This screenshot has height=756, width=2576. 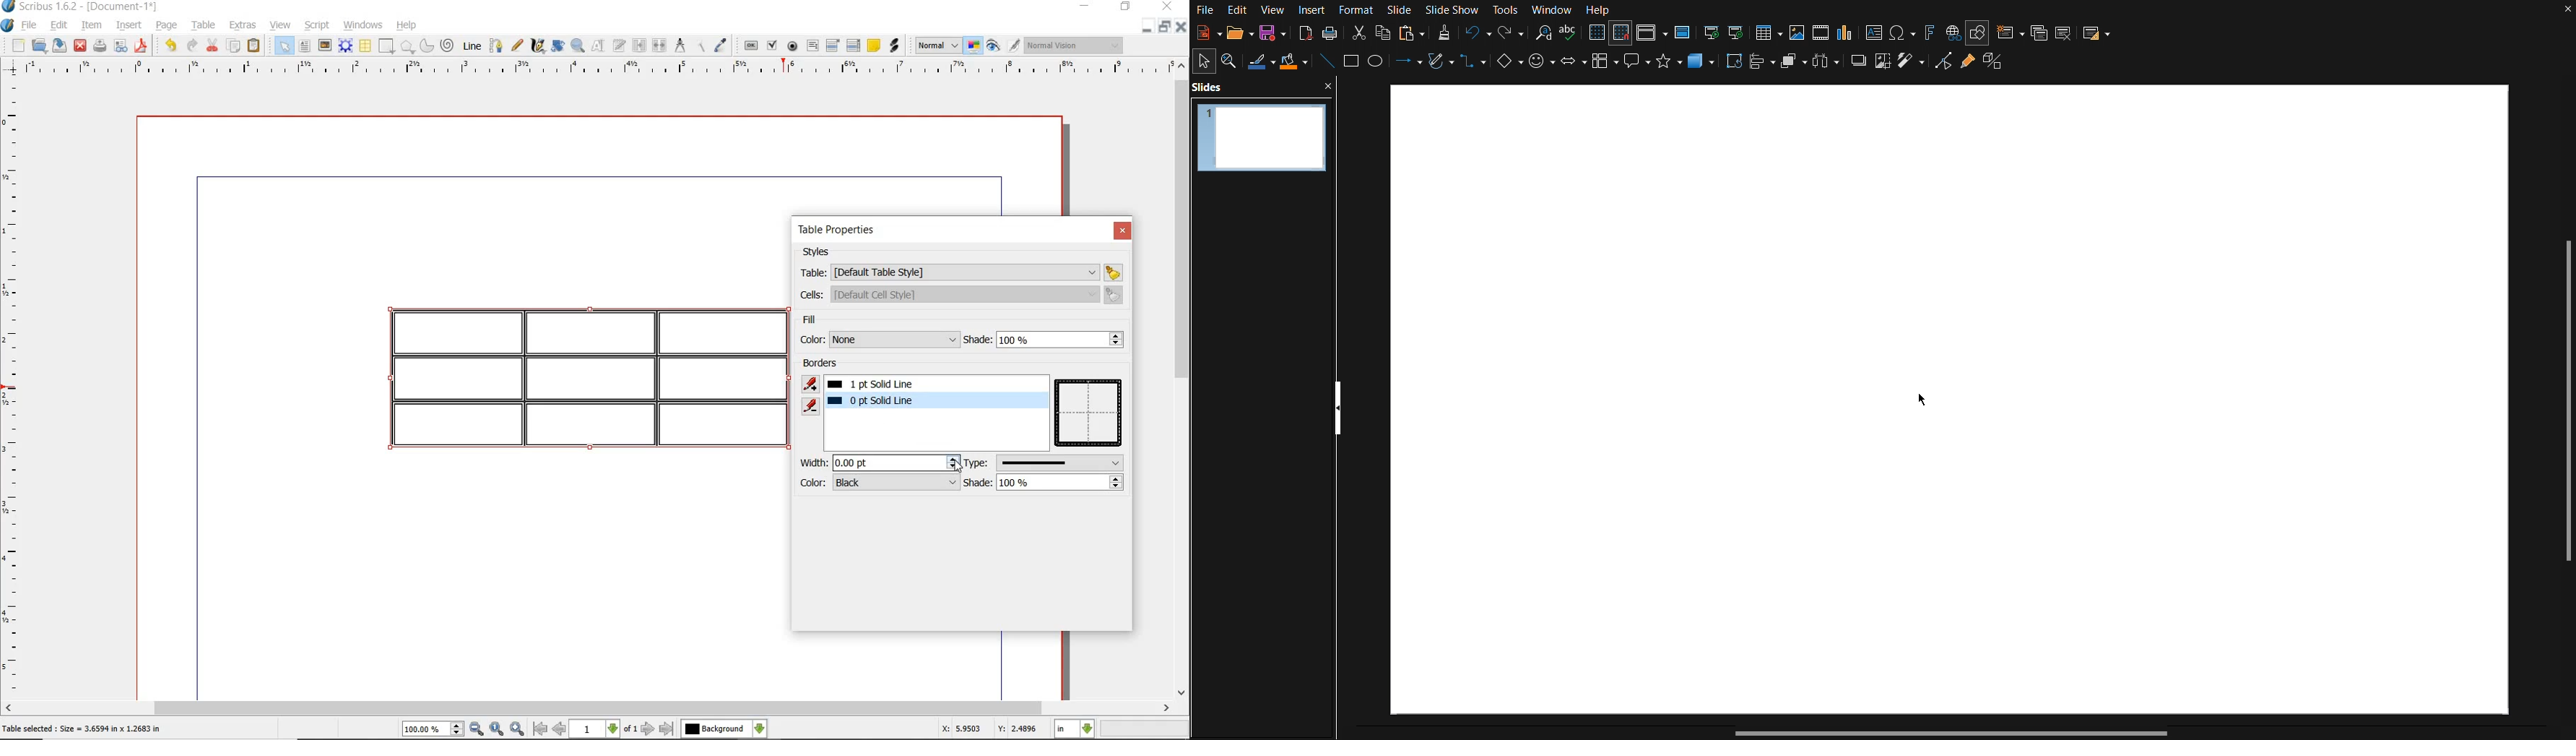 I want to click on table highlighted, so click(x=579, y=375).